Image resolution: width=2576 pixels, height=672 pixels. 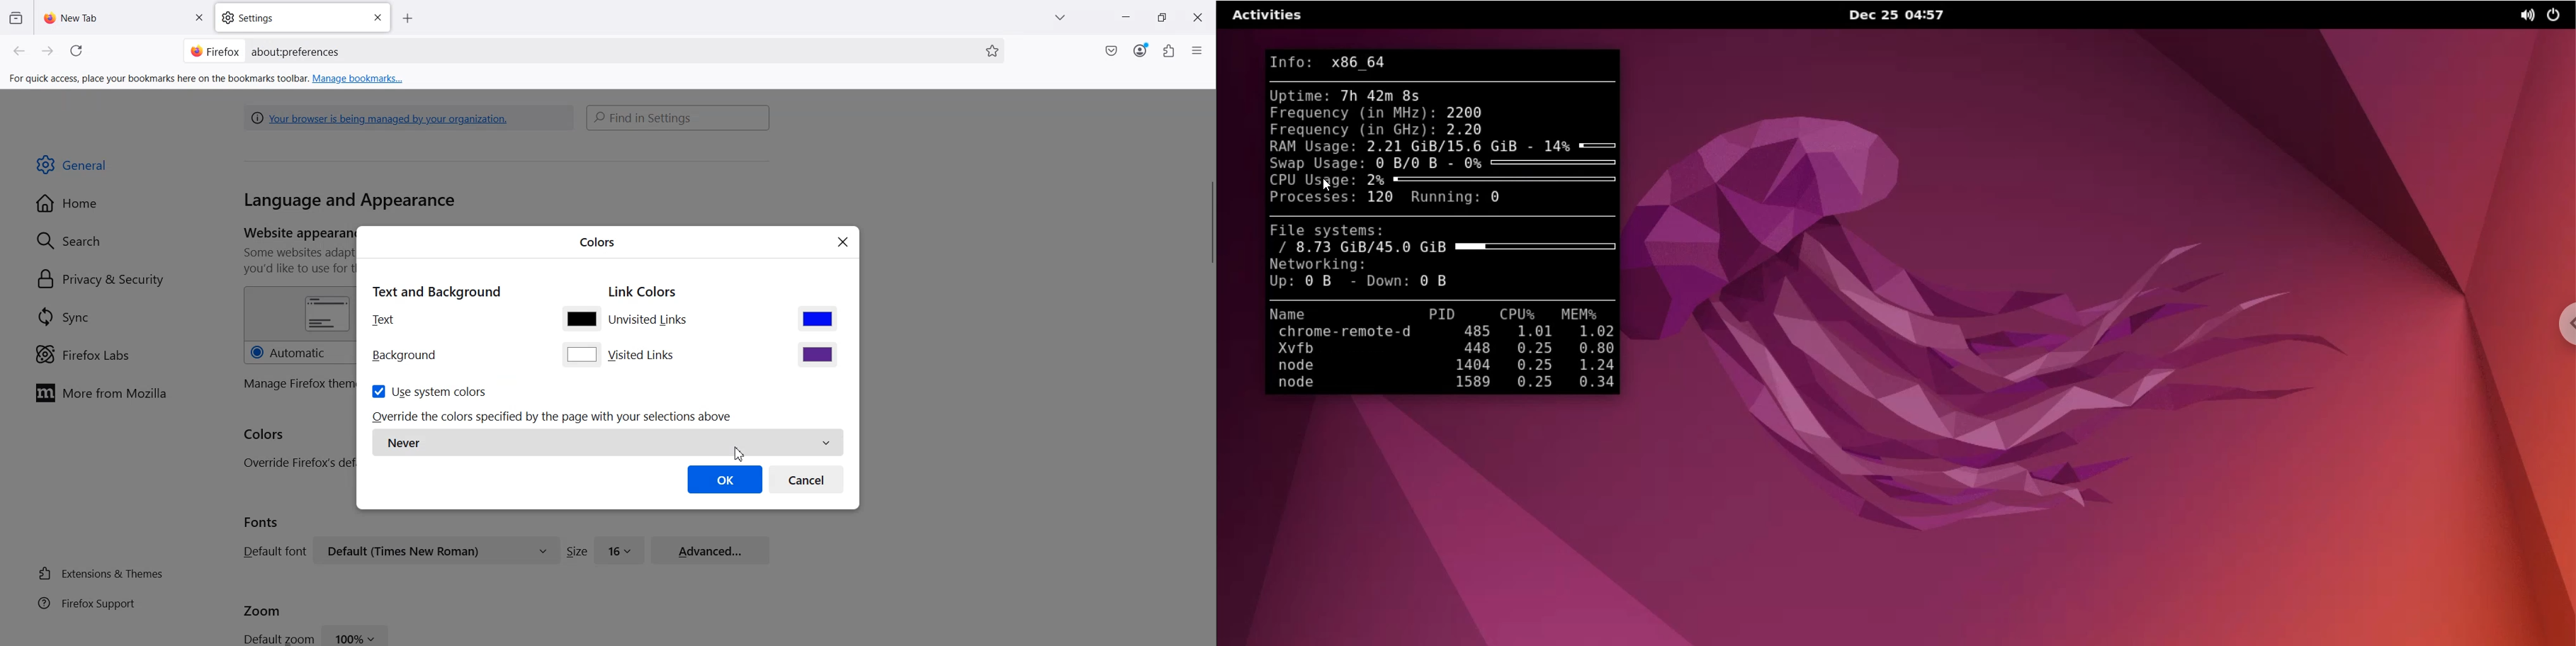 What do you see at coordinates (408, 19) in the screenshot?
I see `Add New Tab` at bounding box center [408, 19].